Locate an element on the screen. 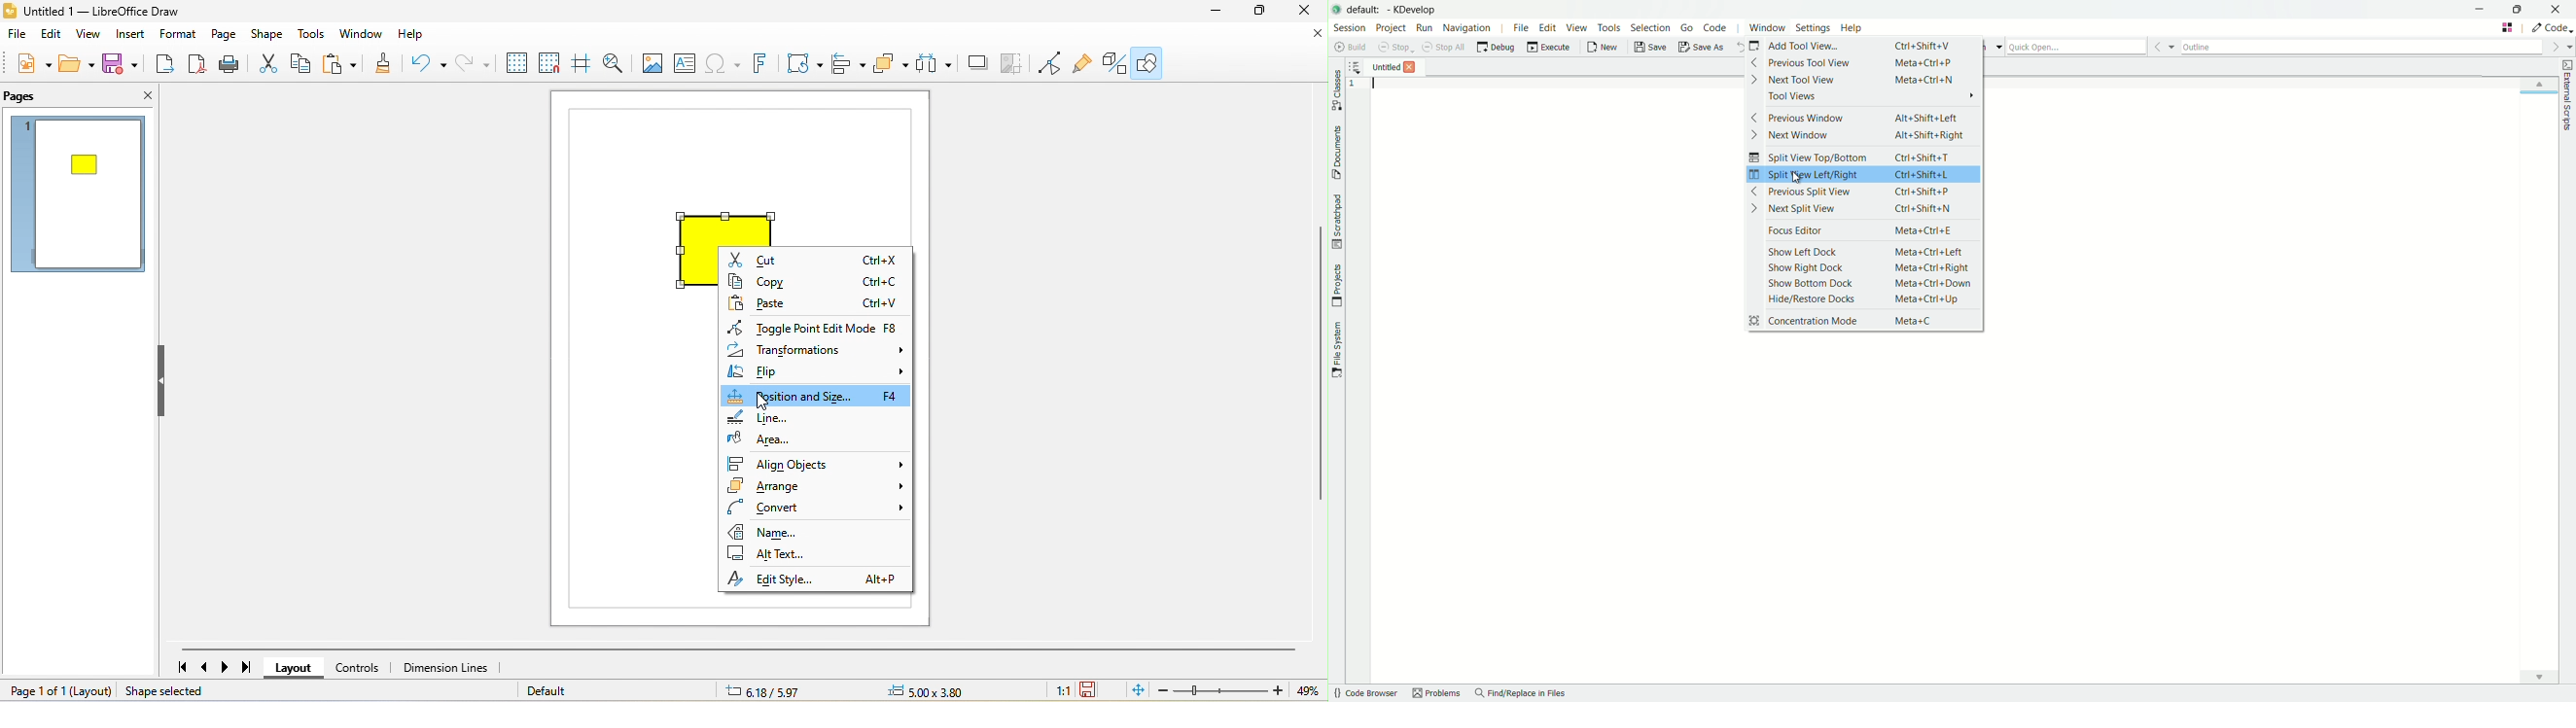 The width and height of the screenshot is (2576, 728). window is located at coordinates (365, 34).